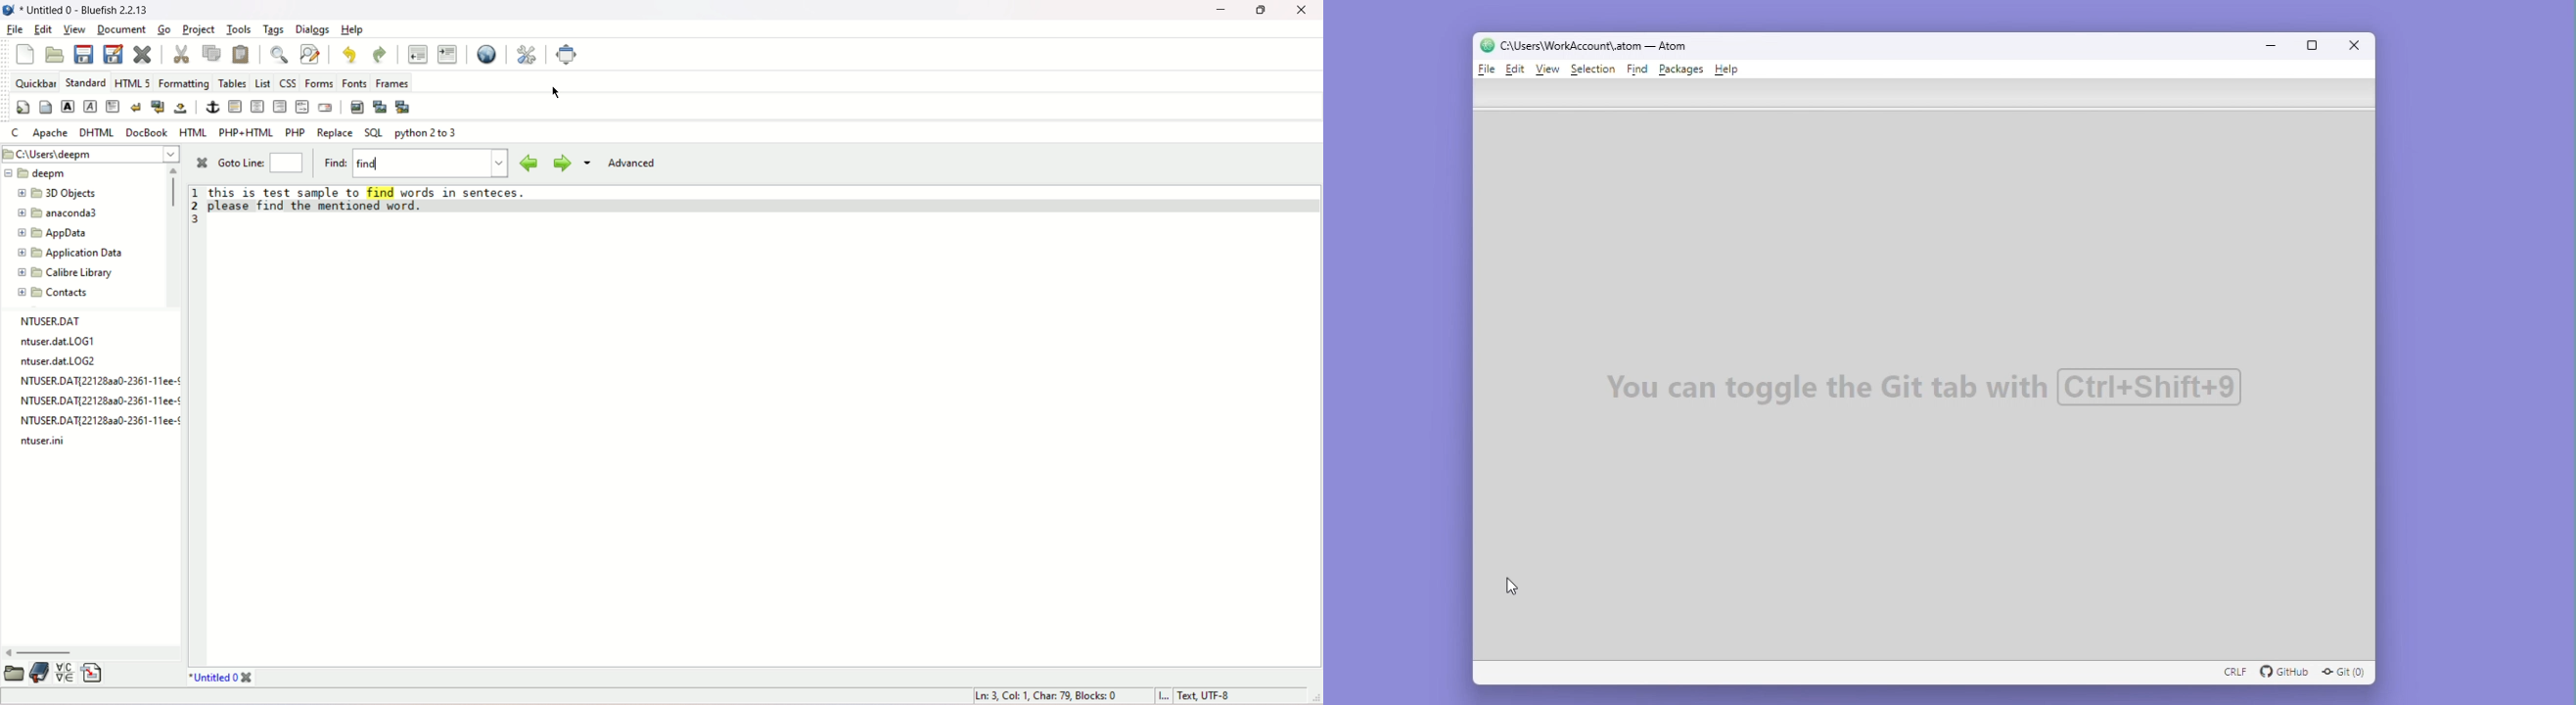 The width and height of the screenshot is (2576, 728). What do you see at coordinates (1047, 693) in the screenshot?
I see `Ln: 3, Cok: 1, Char: 79, Blocks: 0` at bounding box center [1047, 693].